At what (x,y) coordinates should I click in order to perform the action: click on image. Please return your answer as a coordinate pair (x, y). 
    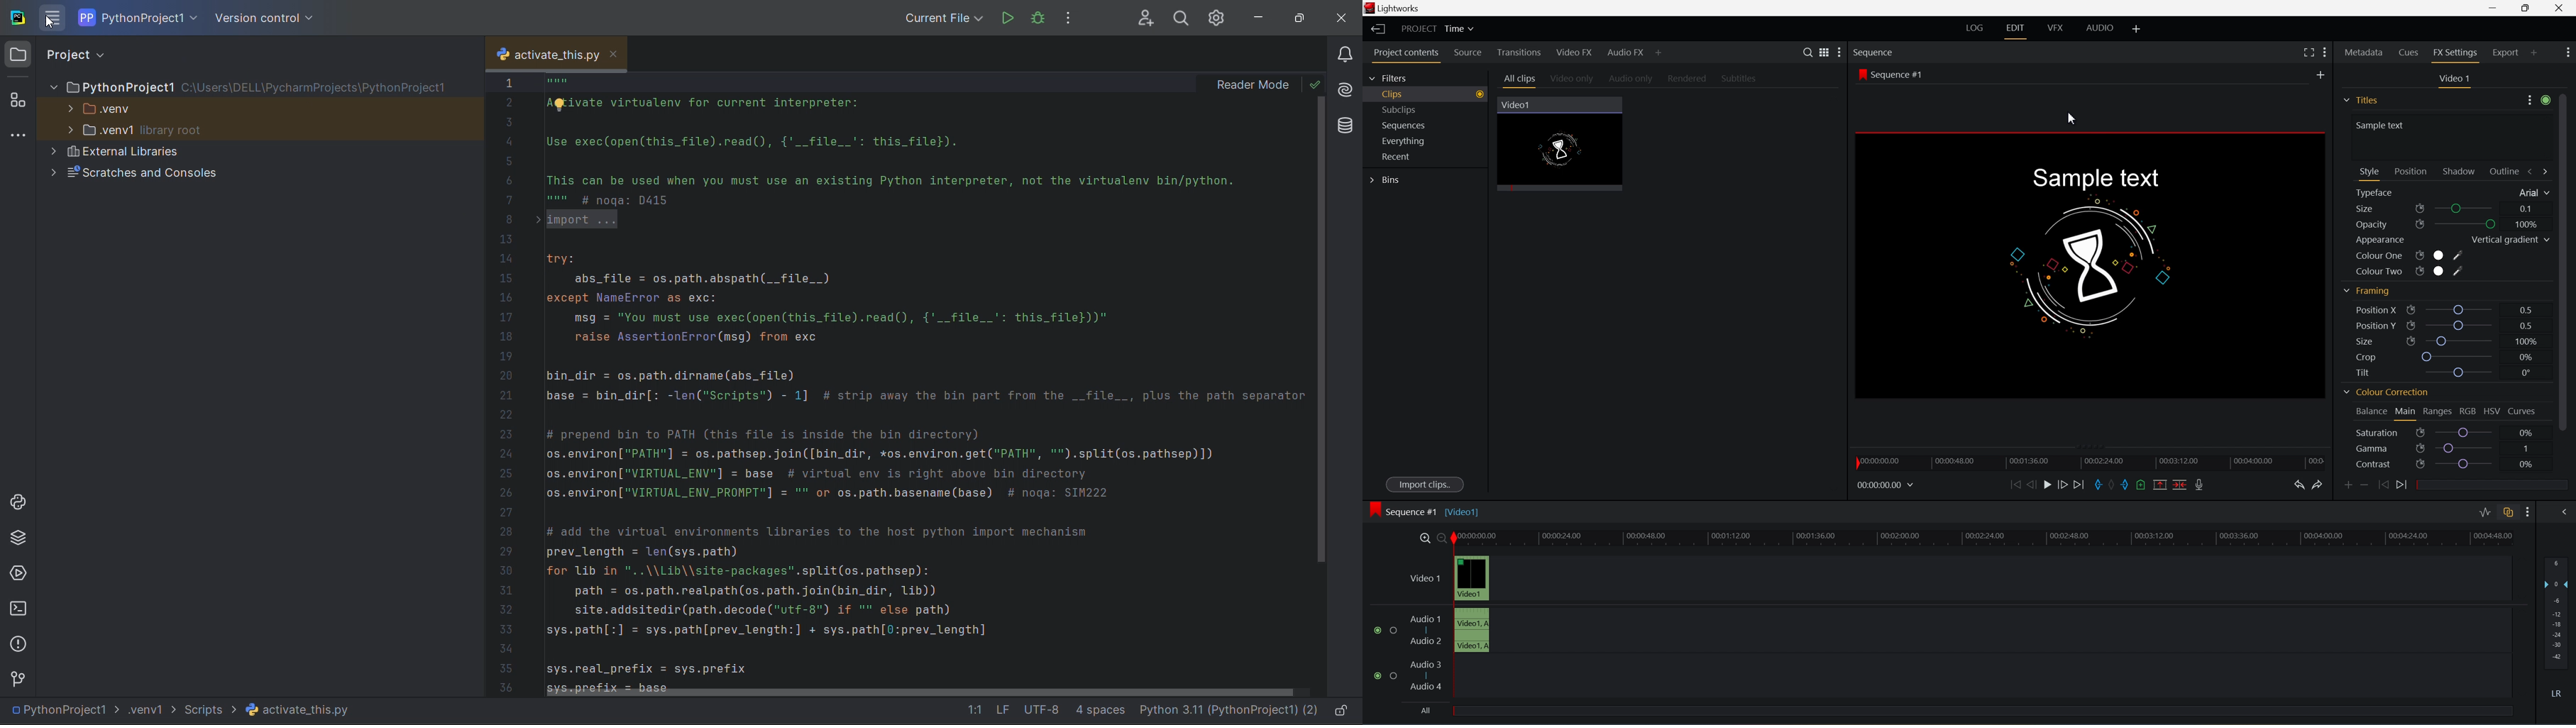
    Looking at the image, I should click on (1375, 511).